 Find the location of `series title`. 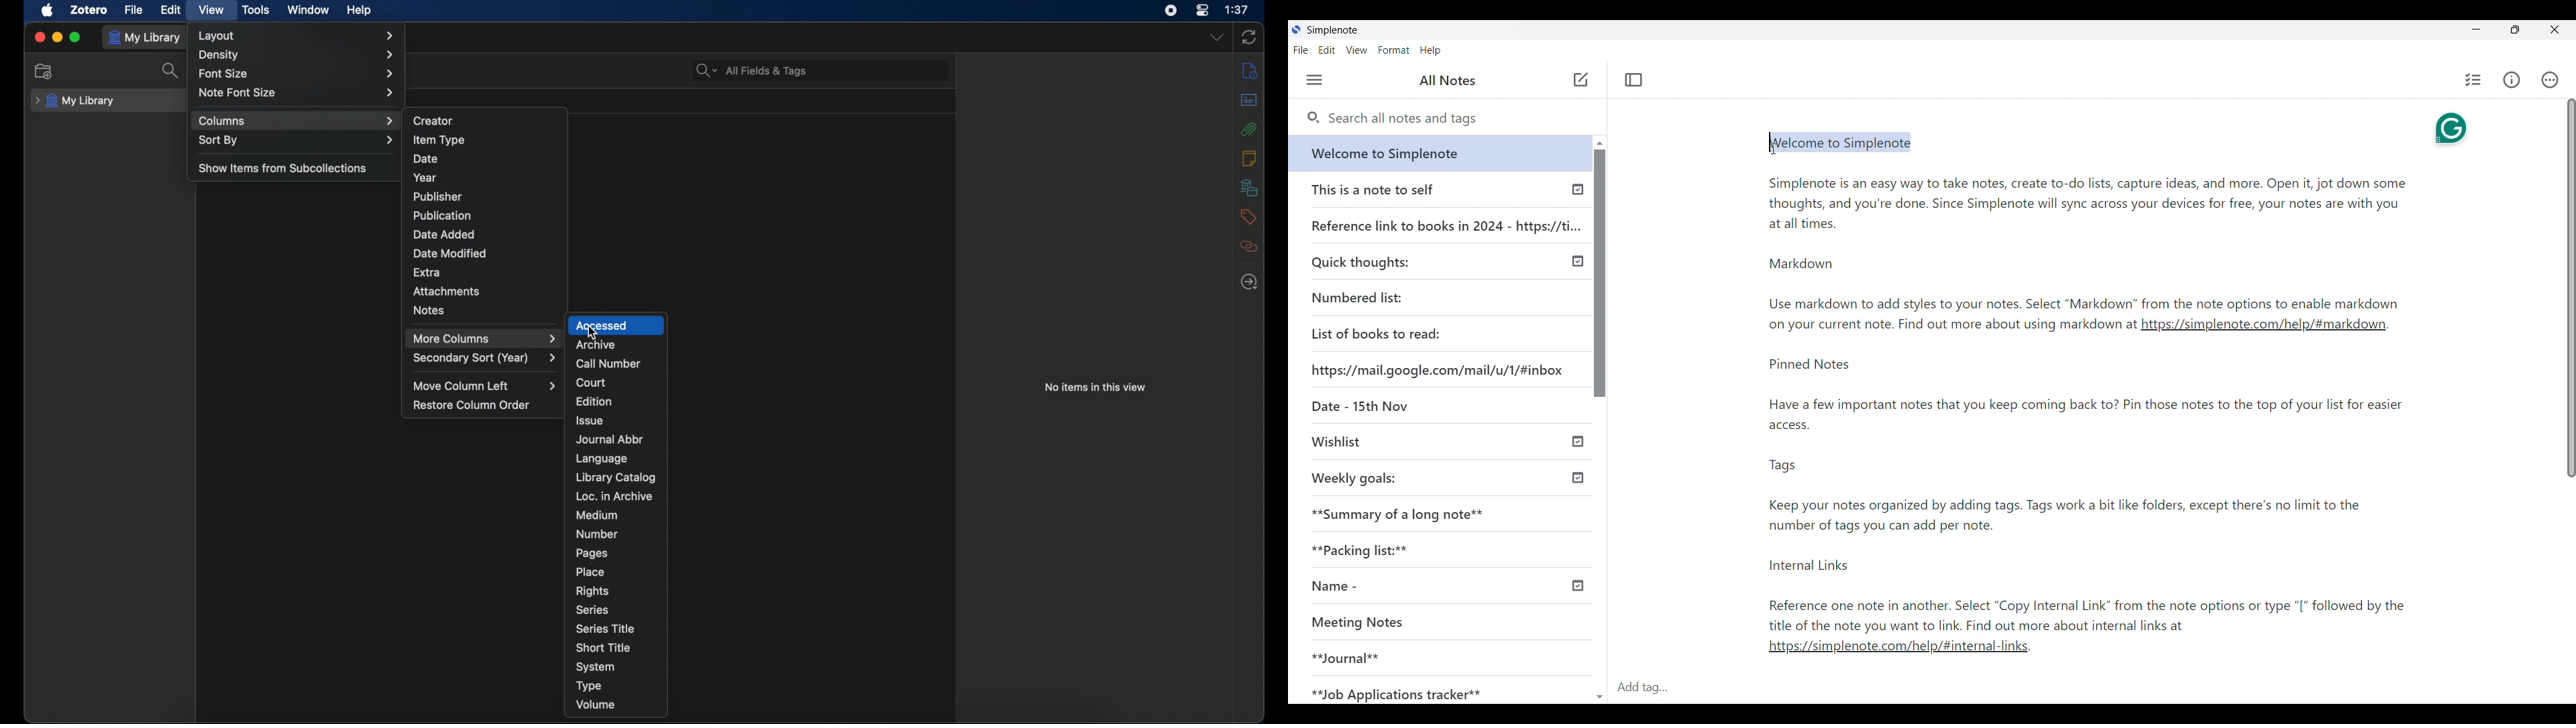

series title is located at coordinates (608, 628).